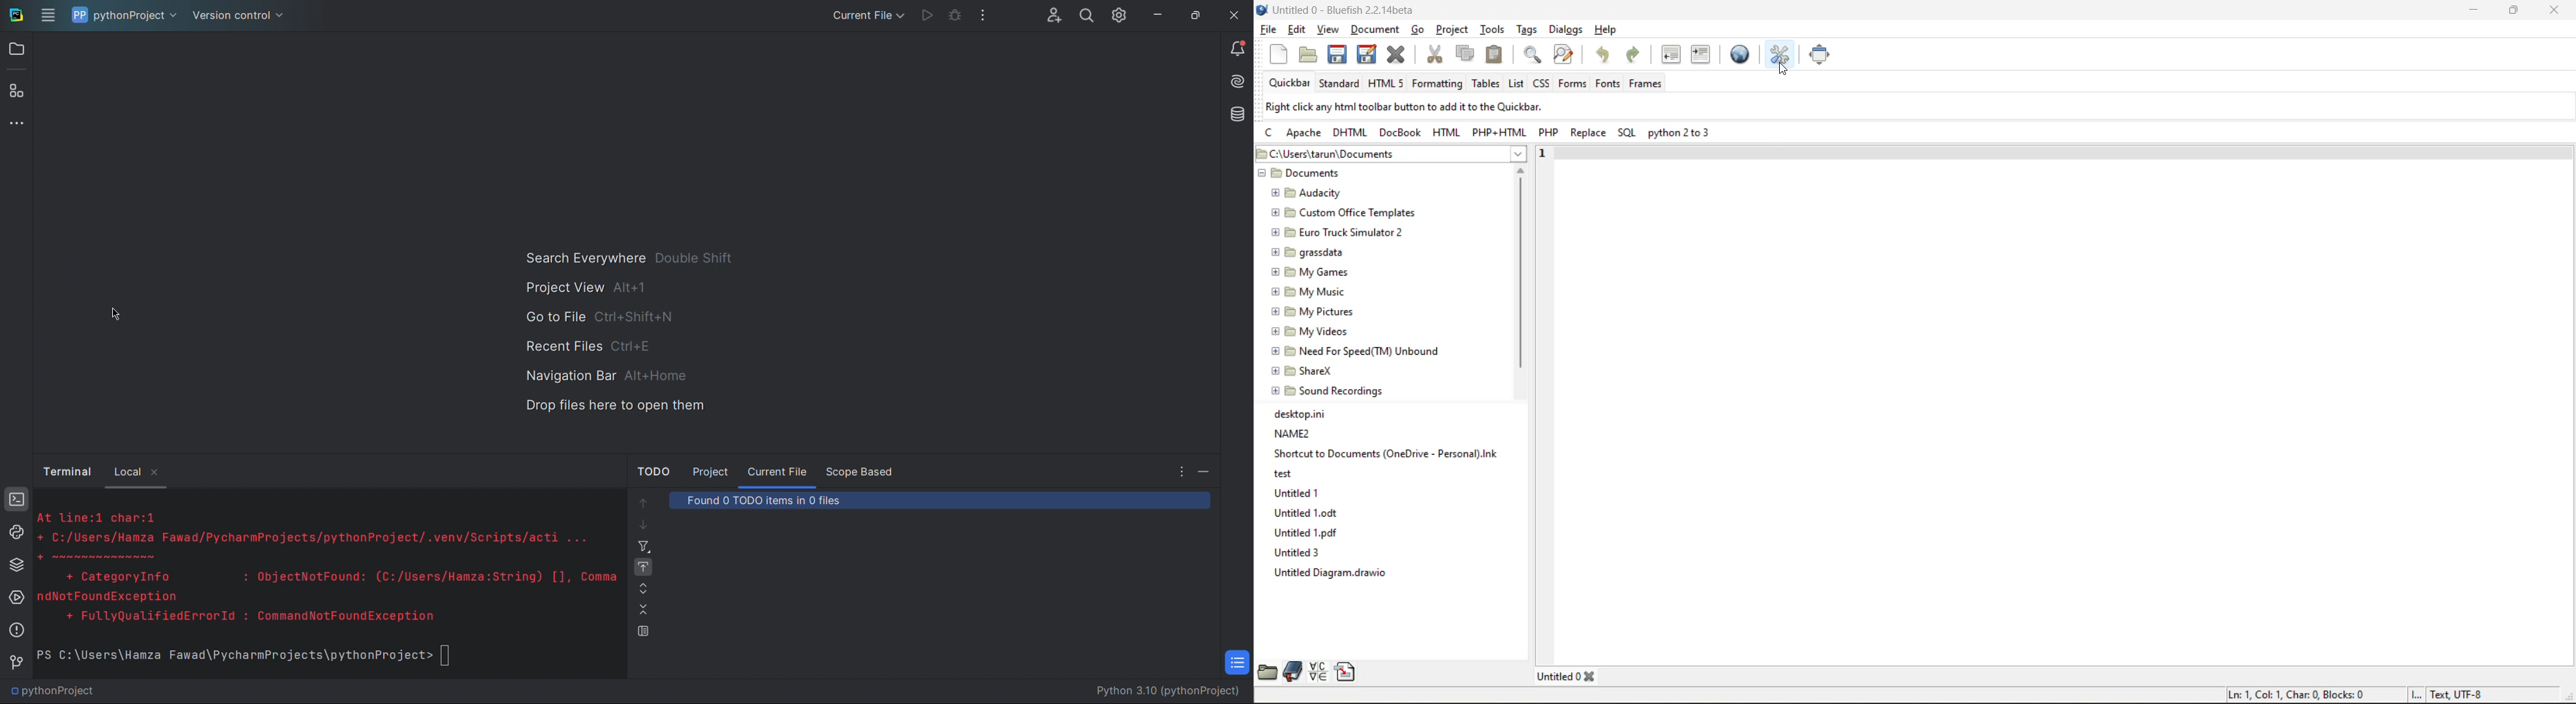 Image resolution: width=2576 pixels, height=728 pixels. I want to click on @ PB grassdata, so click(1307, 251).